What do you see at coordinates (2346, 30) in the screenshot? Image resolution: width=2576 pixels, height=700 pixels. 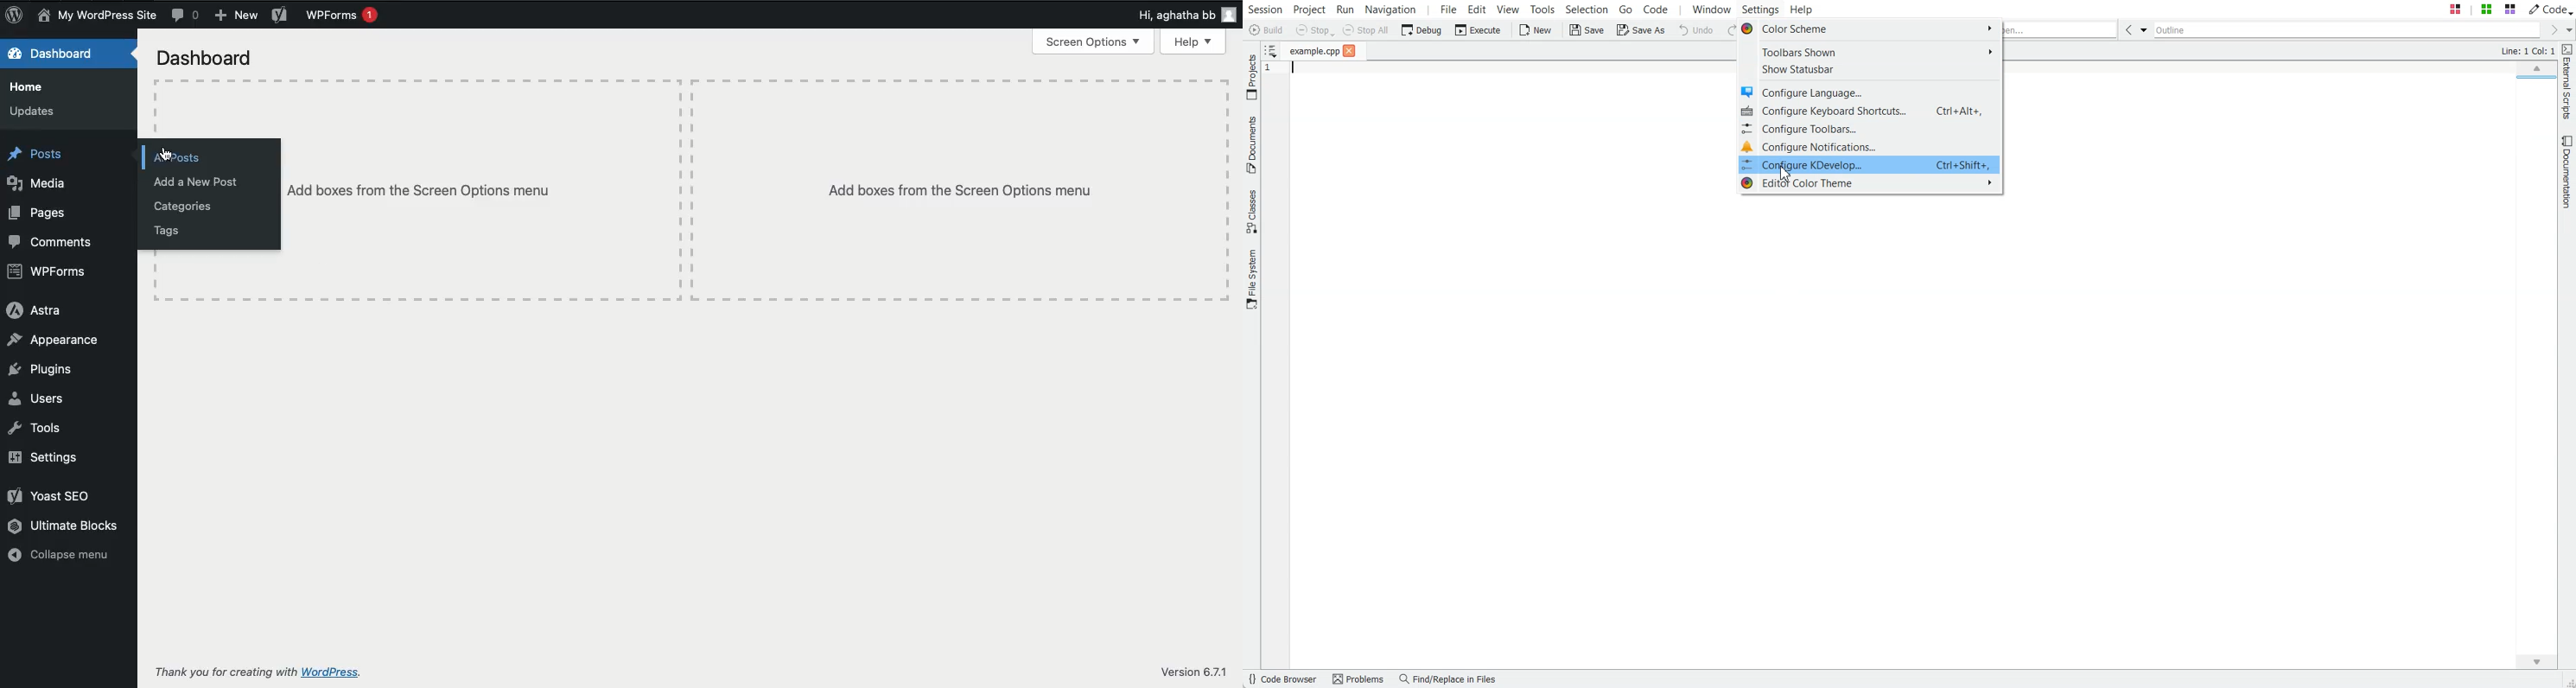 I see `Outline` at bounding box center [2346, 30].